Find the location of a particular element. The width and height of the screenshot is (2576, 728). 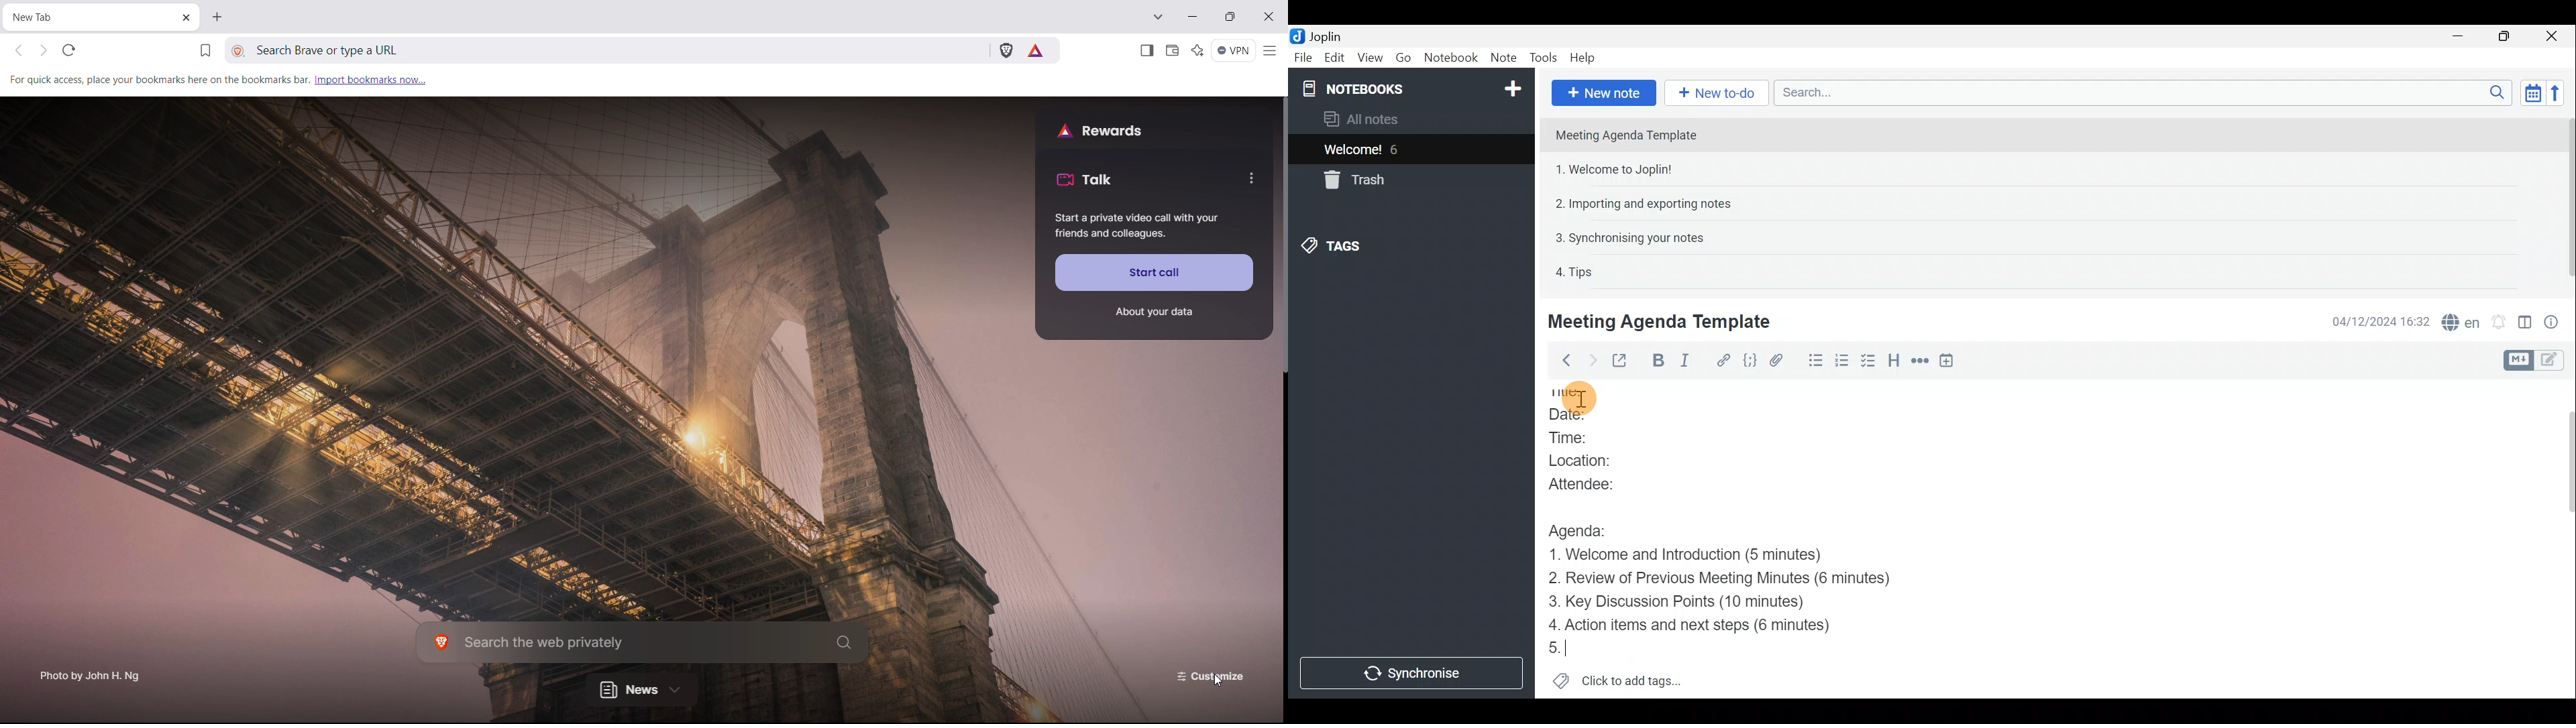

Meeting Agenda Template is located at coordinates (1627, 135).